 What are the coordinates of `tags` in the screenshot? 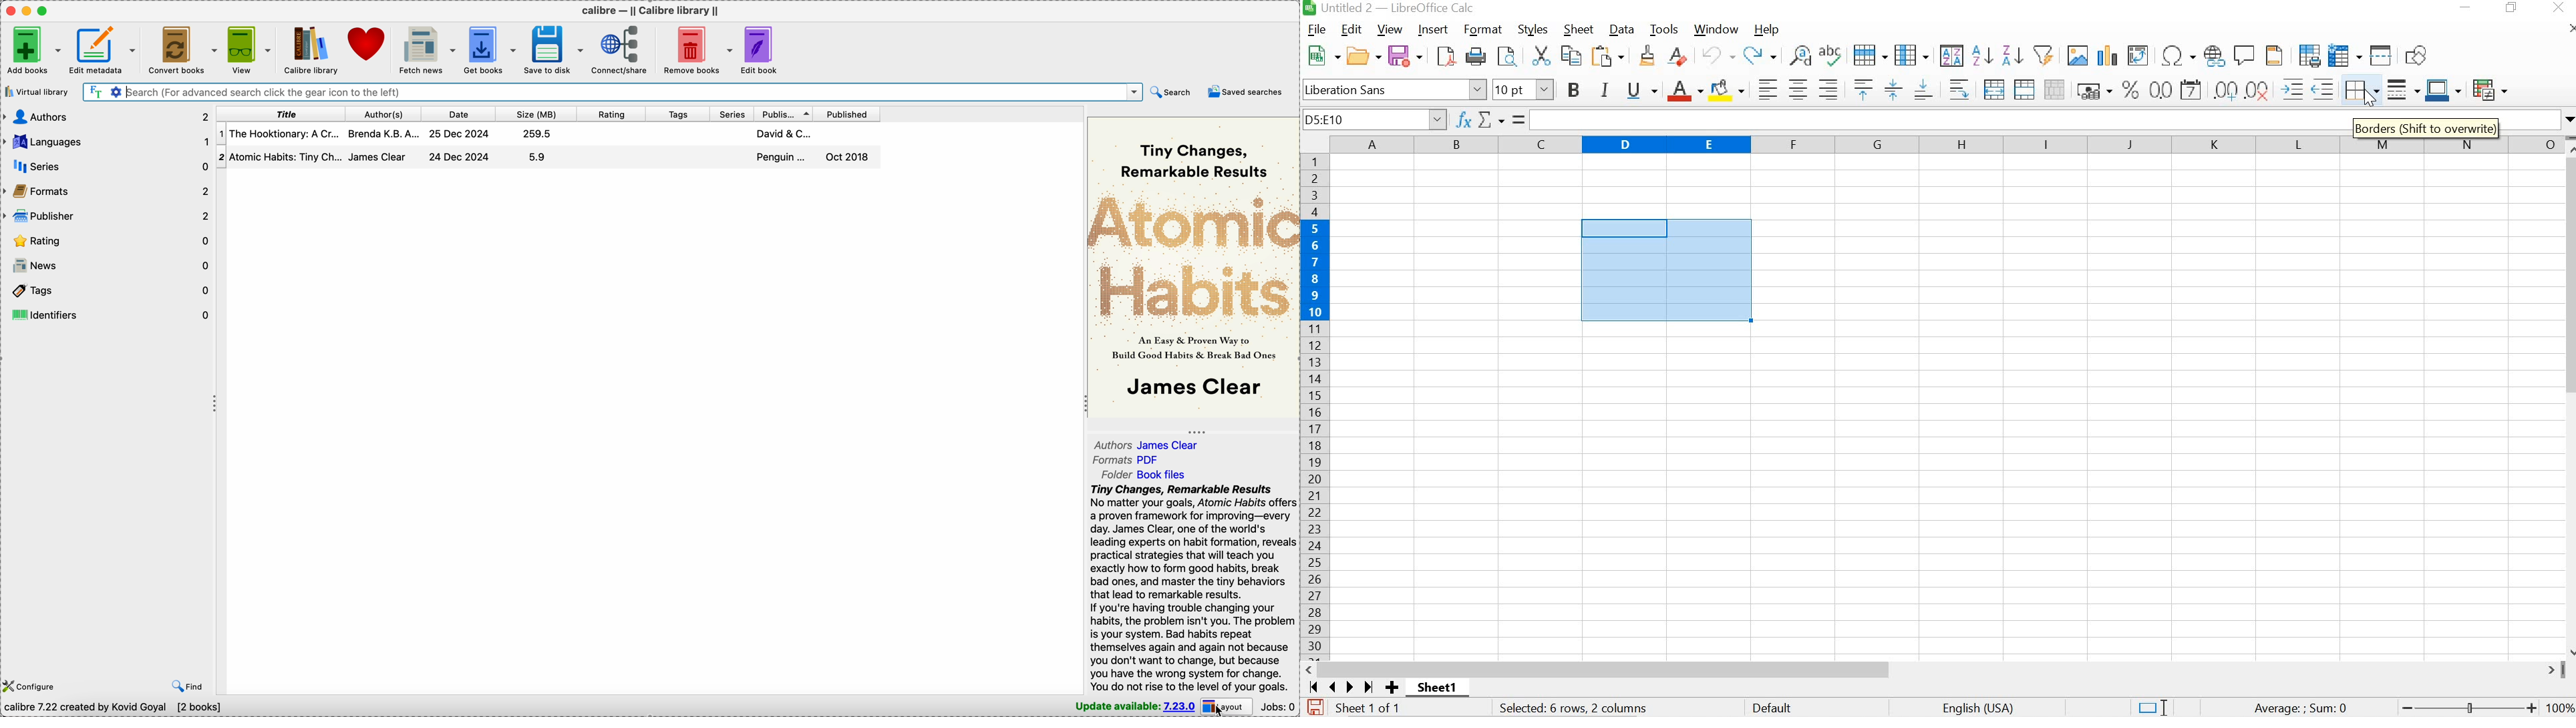 It's located at (680, 114).